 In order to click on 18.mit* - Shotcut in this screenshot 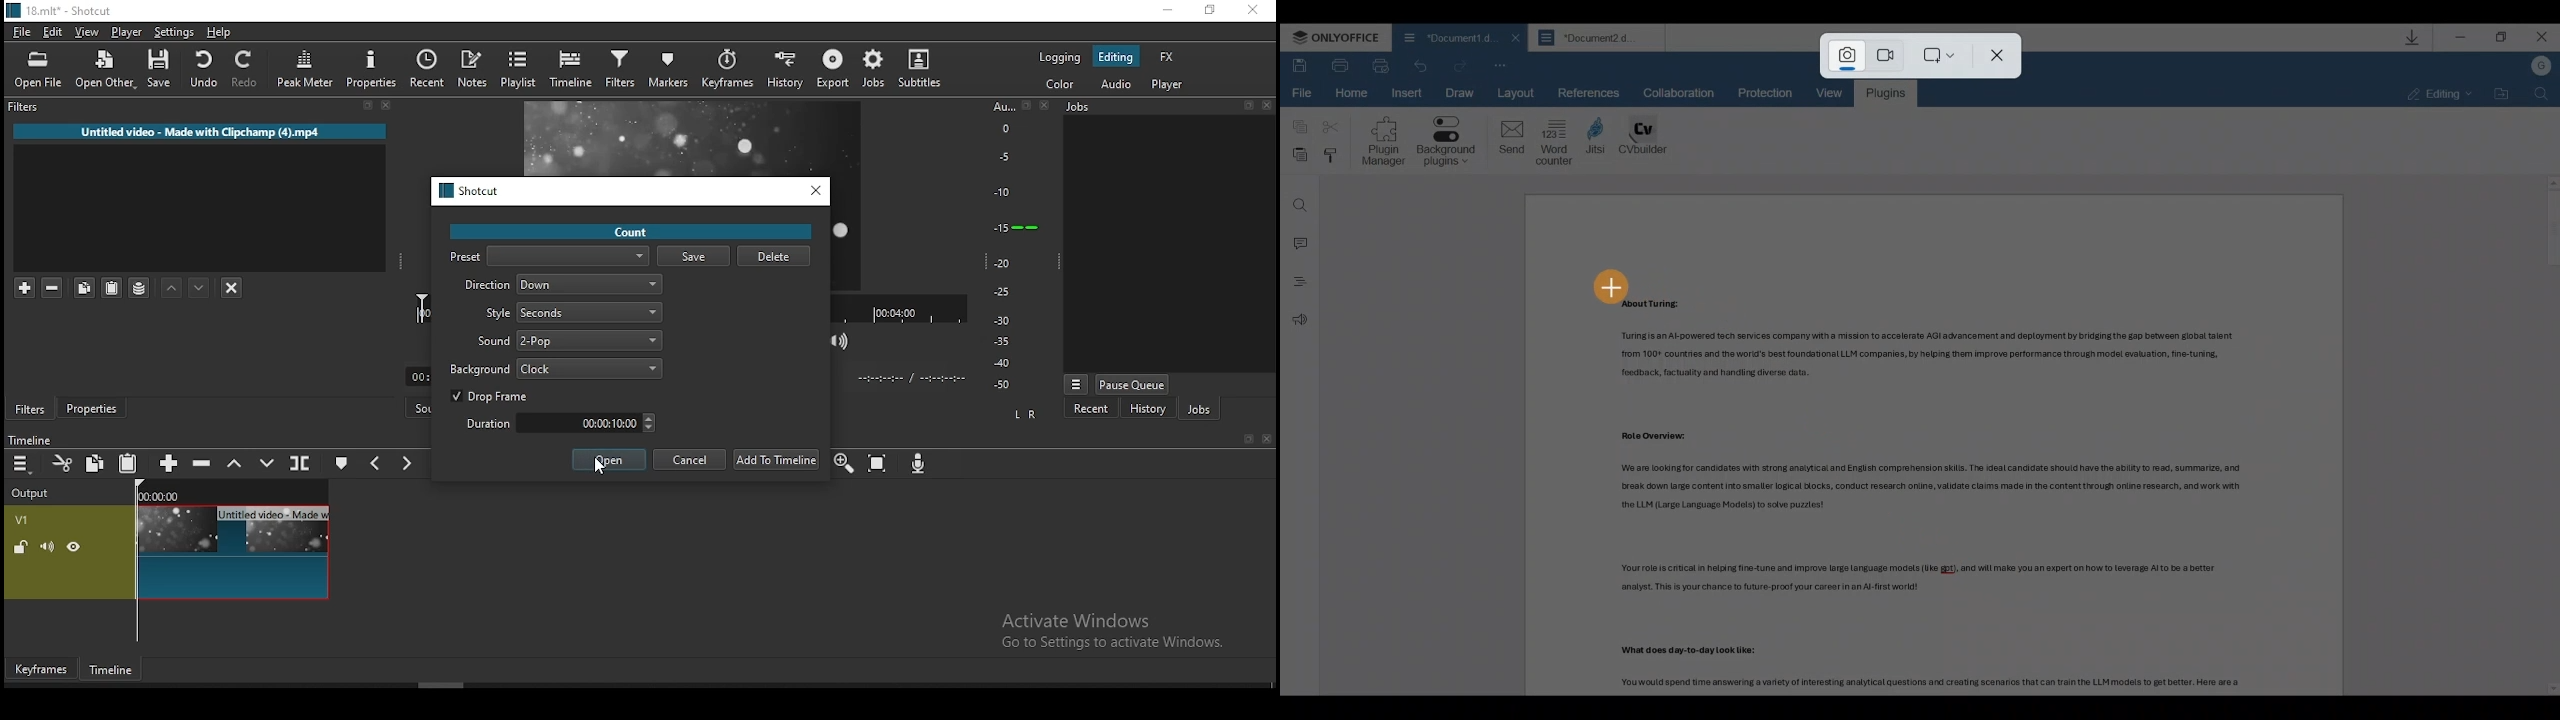, I will do `click(58, 10)`.